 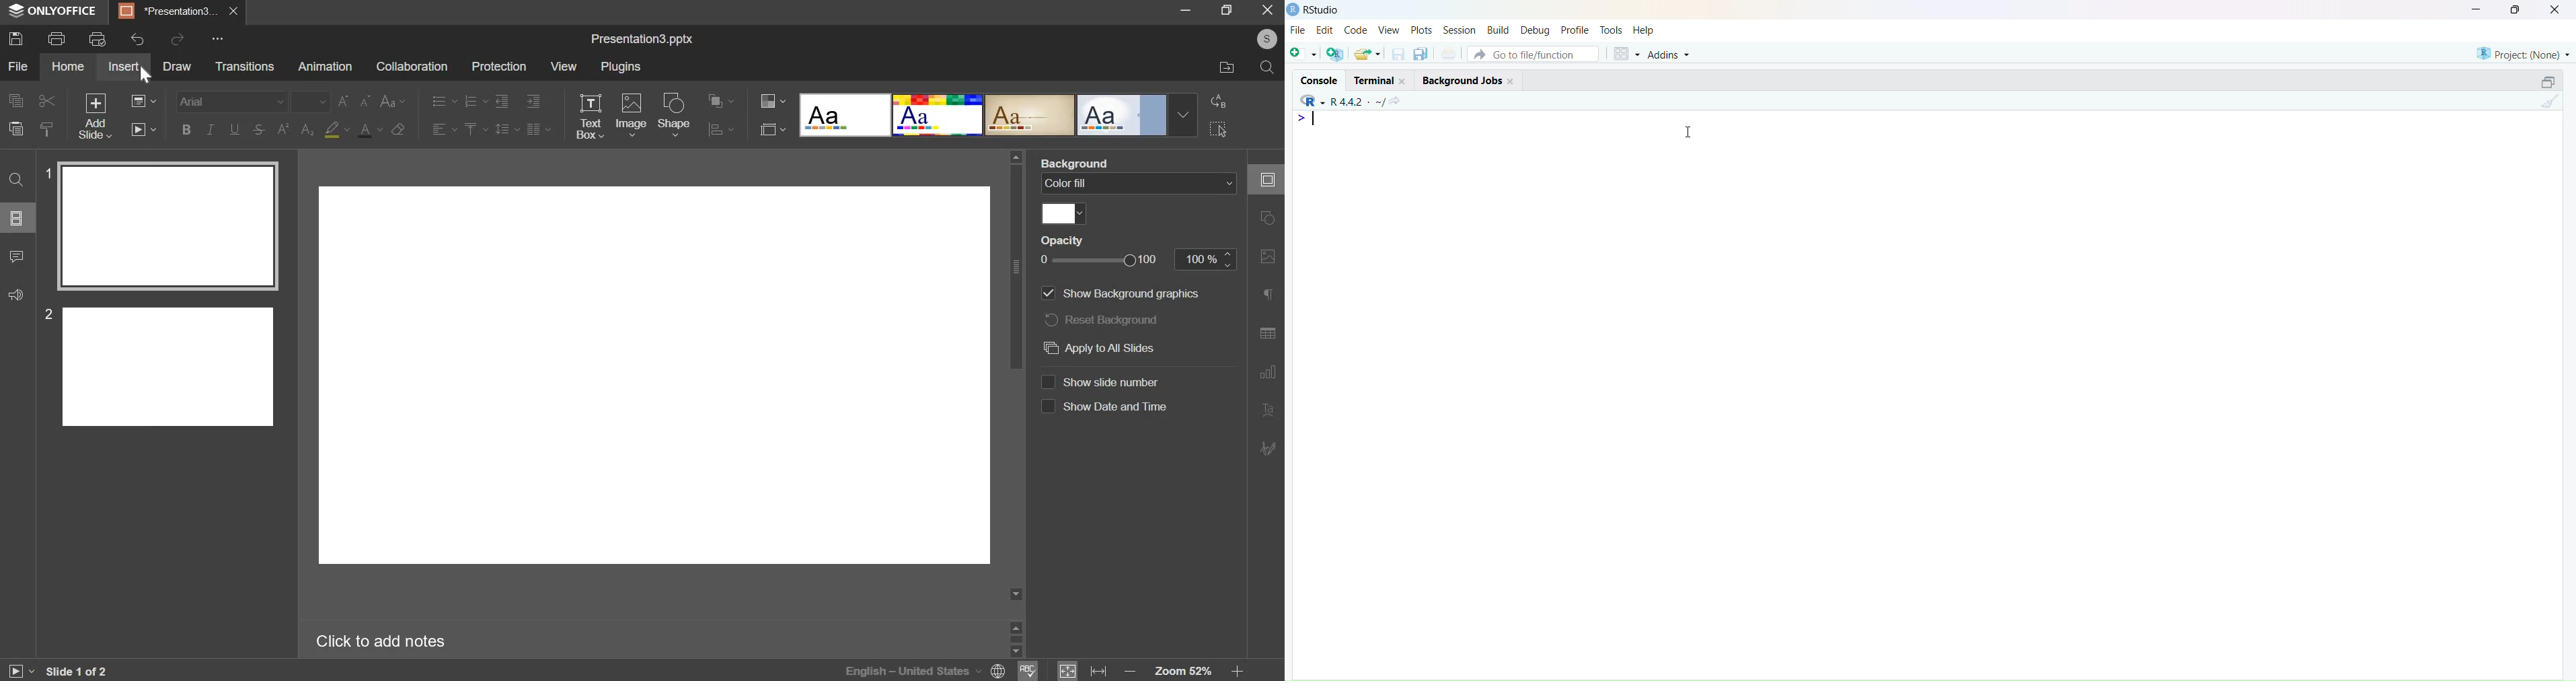 What do you see at coordinates (1268, 335) in the screenshot?
I see `Table setting` at bounding box center [1268, 335].